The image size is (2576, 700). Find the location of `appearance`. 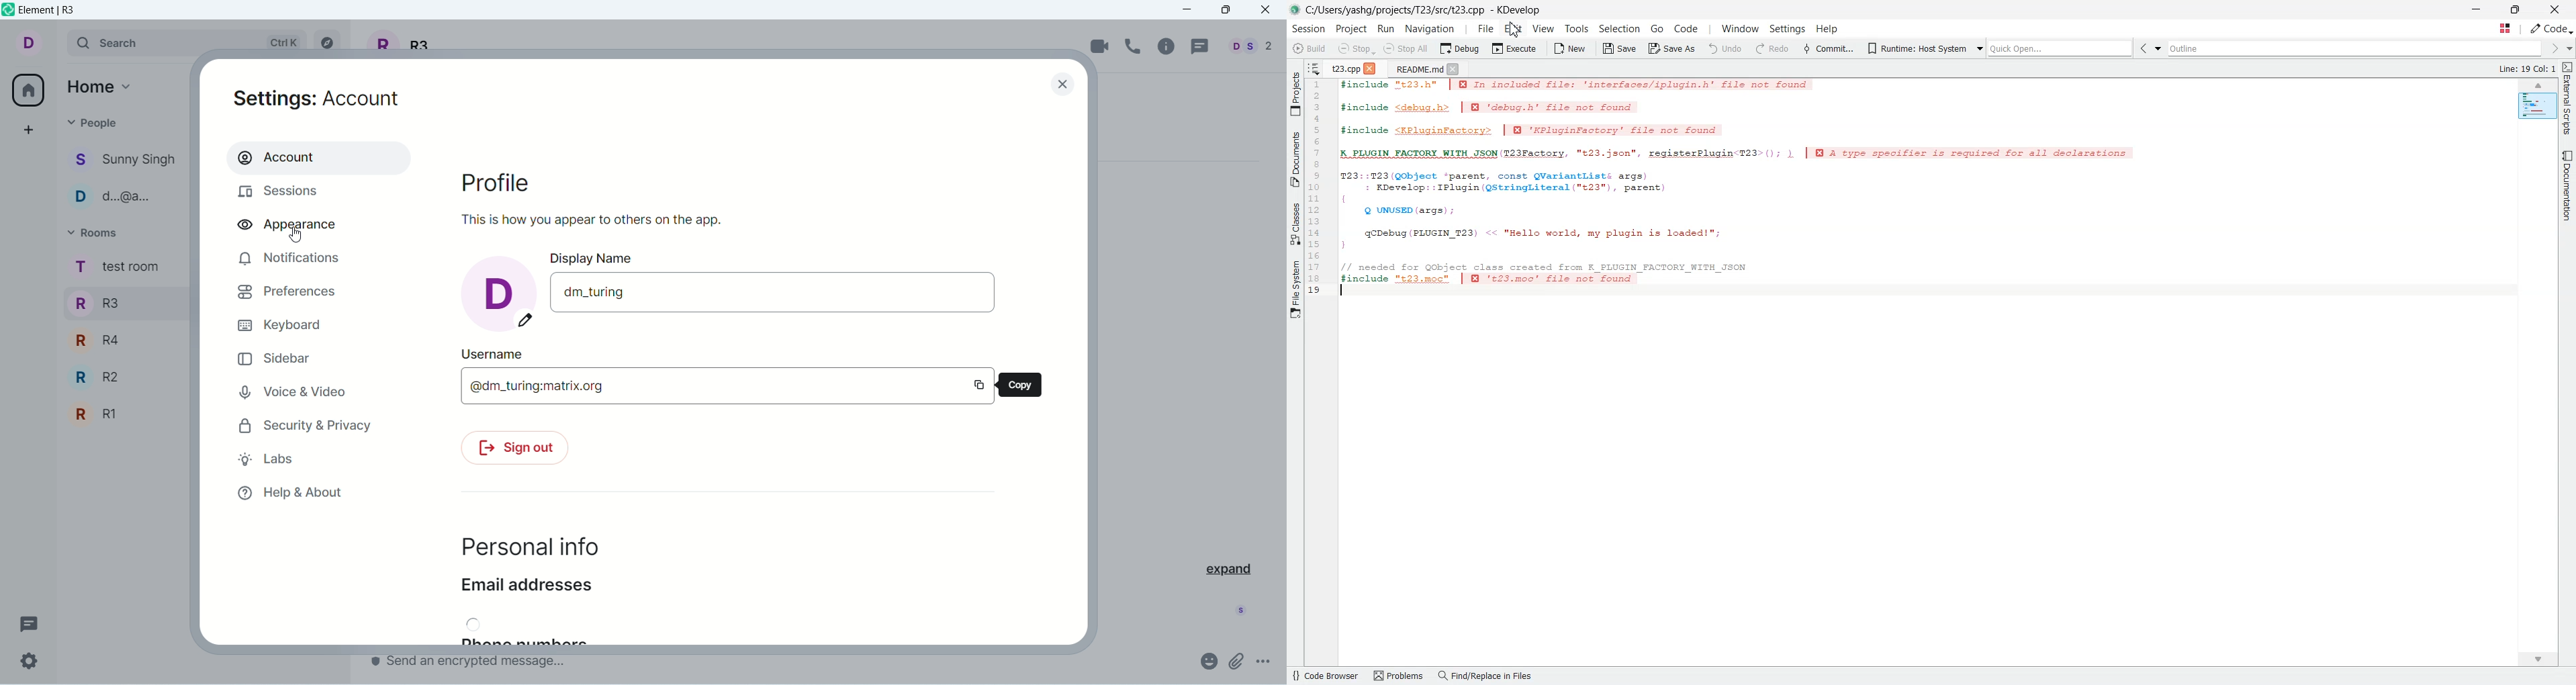

appearance is located at coordinates (293, 227).